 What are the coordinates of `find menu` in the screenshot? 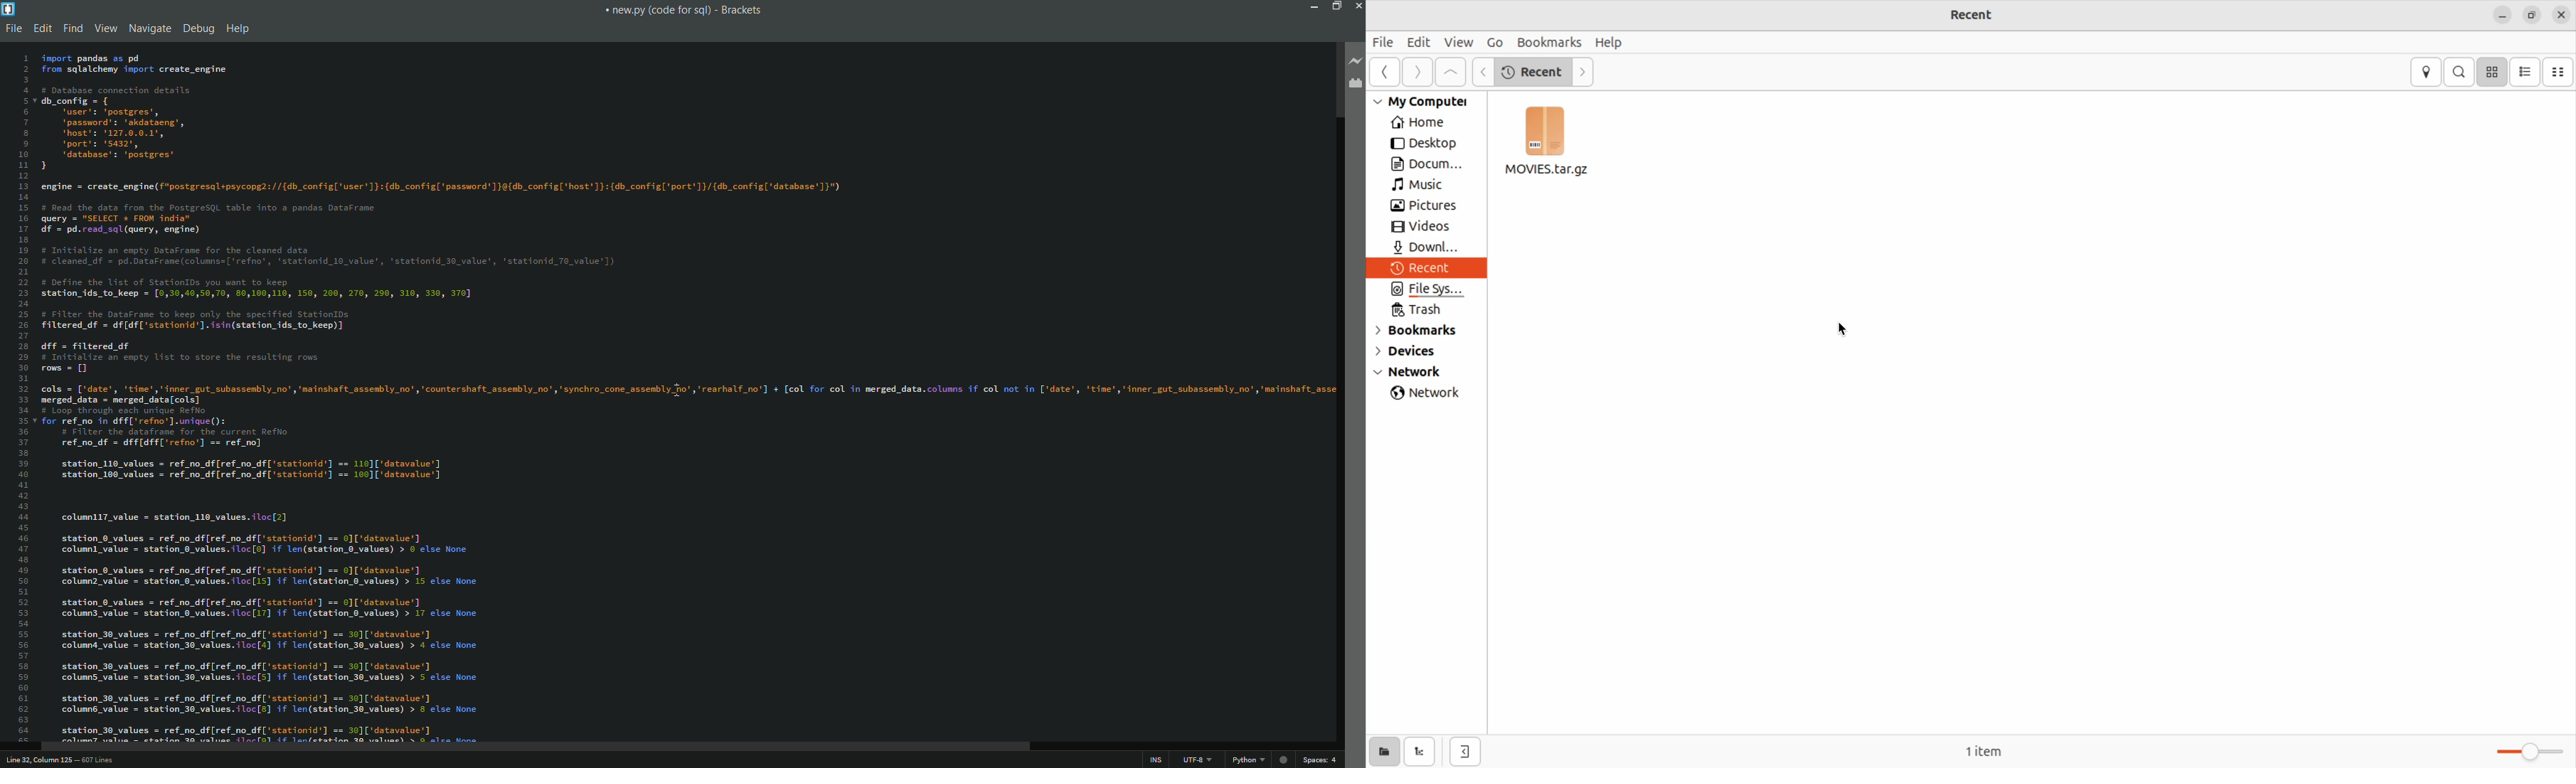 It's located at (74, 28).